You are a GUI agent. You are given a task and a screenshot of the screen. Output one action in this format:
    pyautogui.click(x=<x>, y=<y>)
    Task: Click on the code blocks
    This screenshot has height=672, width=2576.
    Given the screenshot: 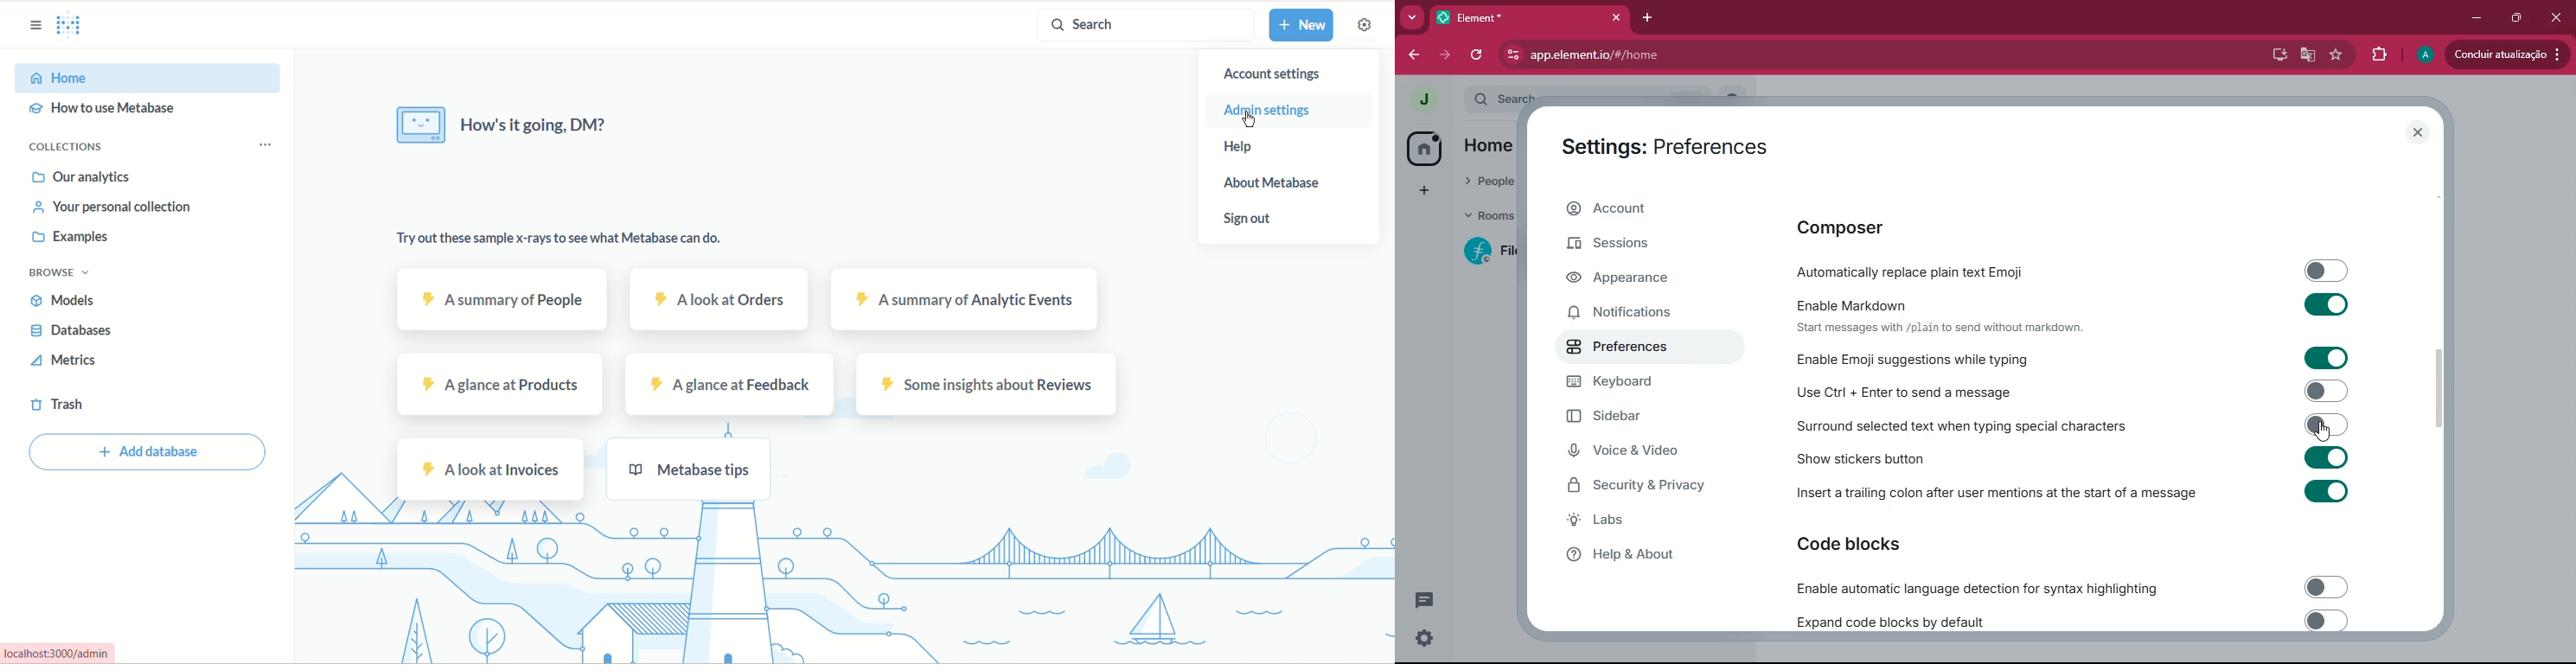 What is the action you would take?
    pyautogui.click(x=1878, y=547)
    